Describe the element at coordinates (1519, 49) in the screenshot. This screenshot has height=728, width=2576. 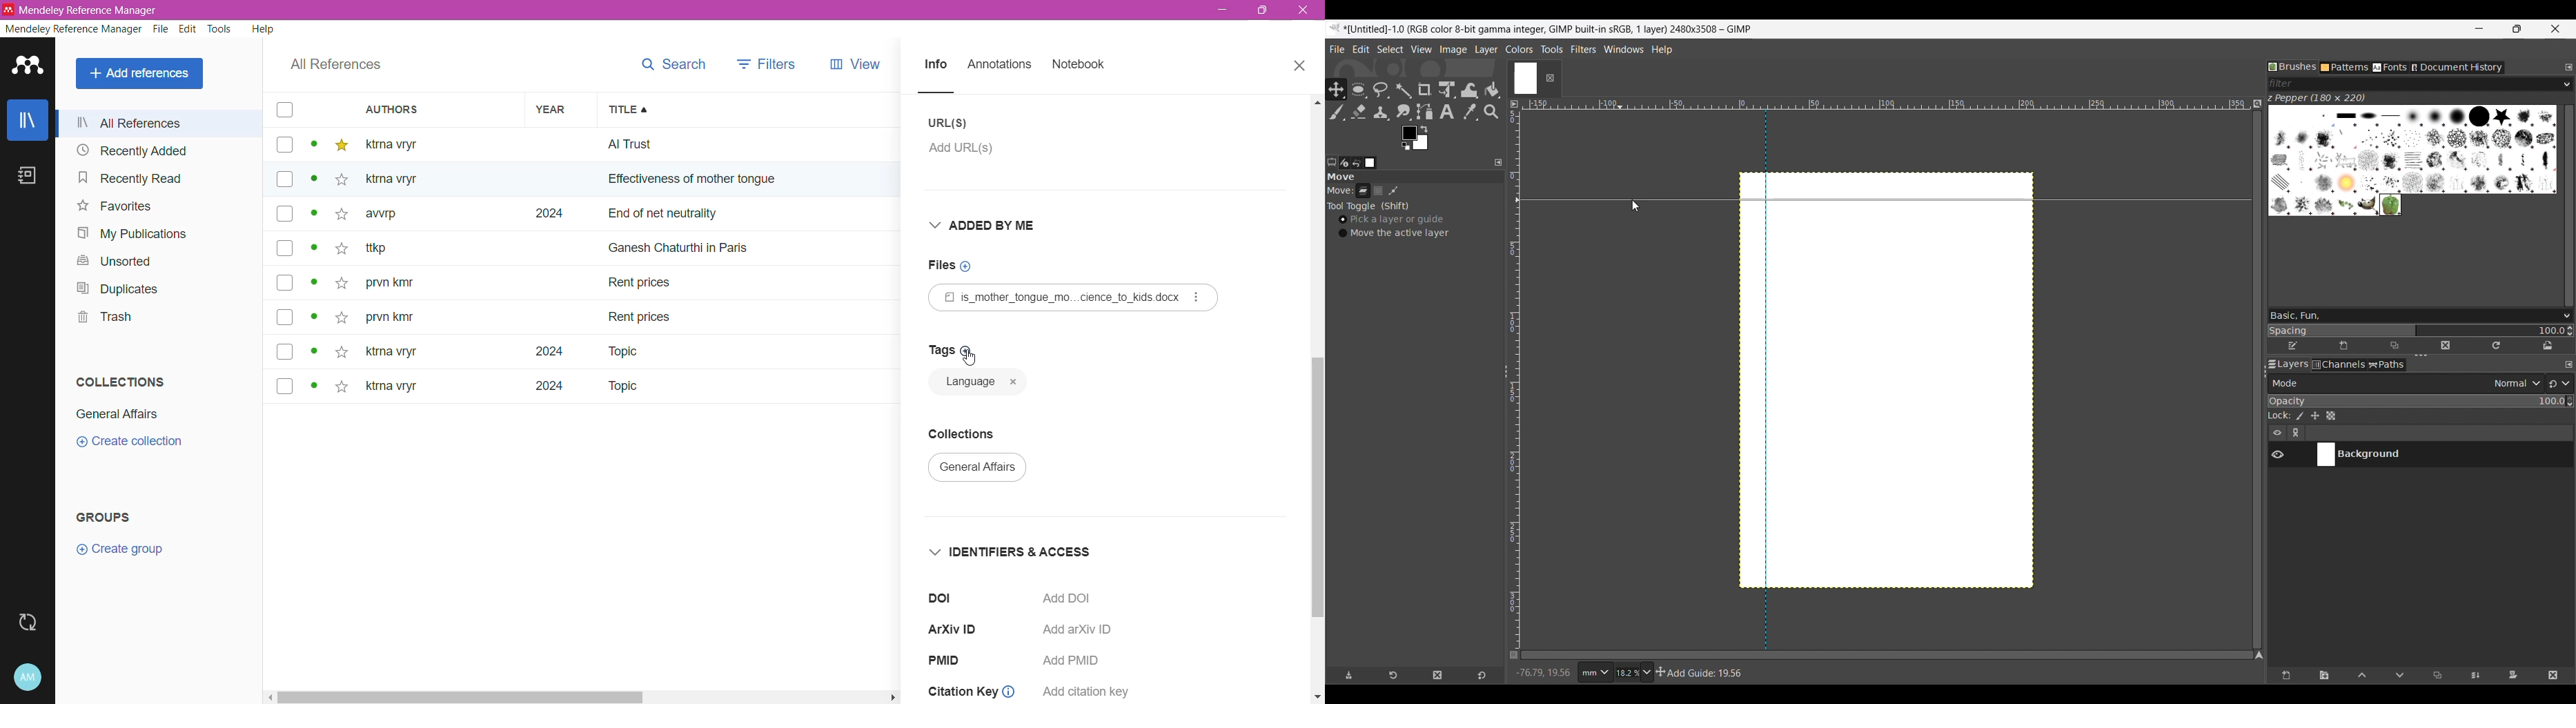
I see `Colors menu` at that location.